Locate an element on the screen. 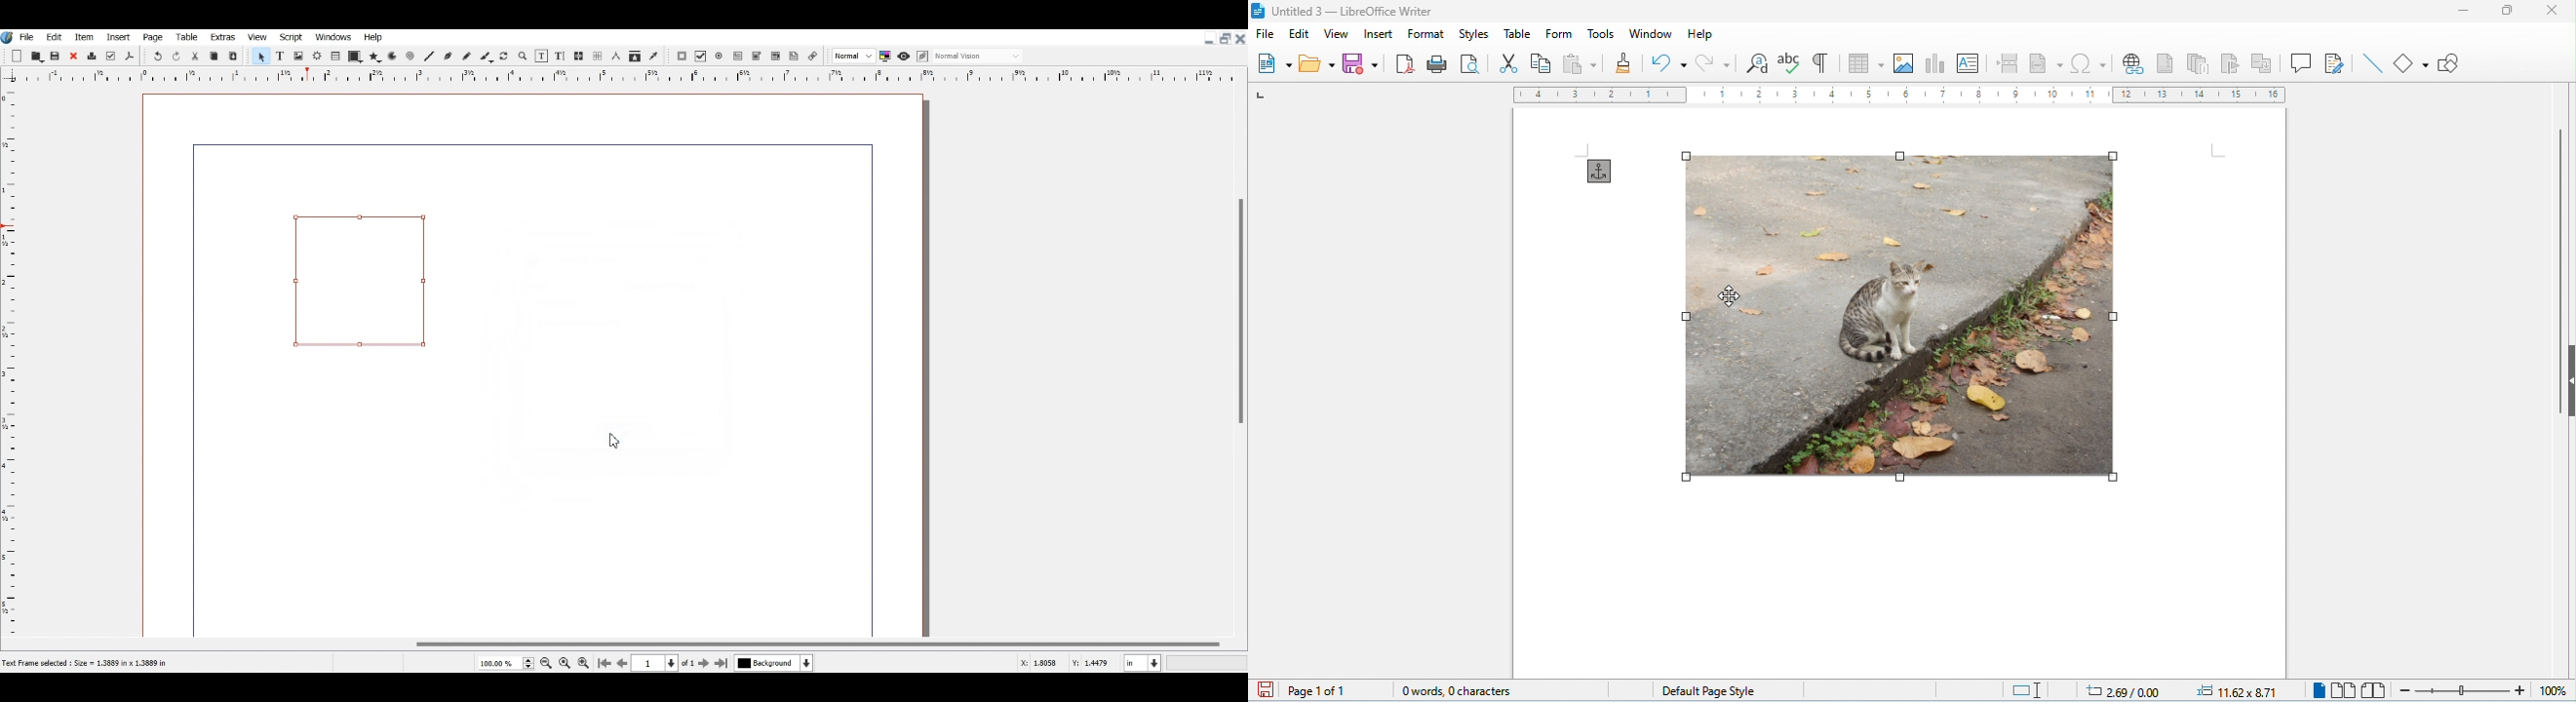 This screenshot has width=2576, height=728. save is located at coordinates (1365, 63).